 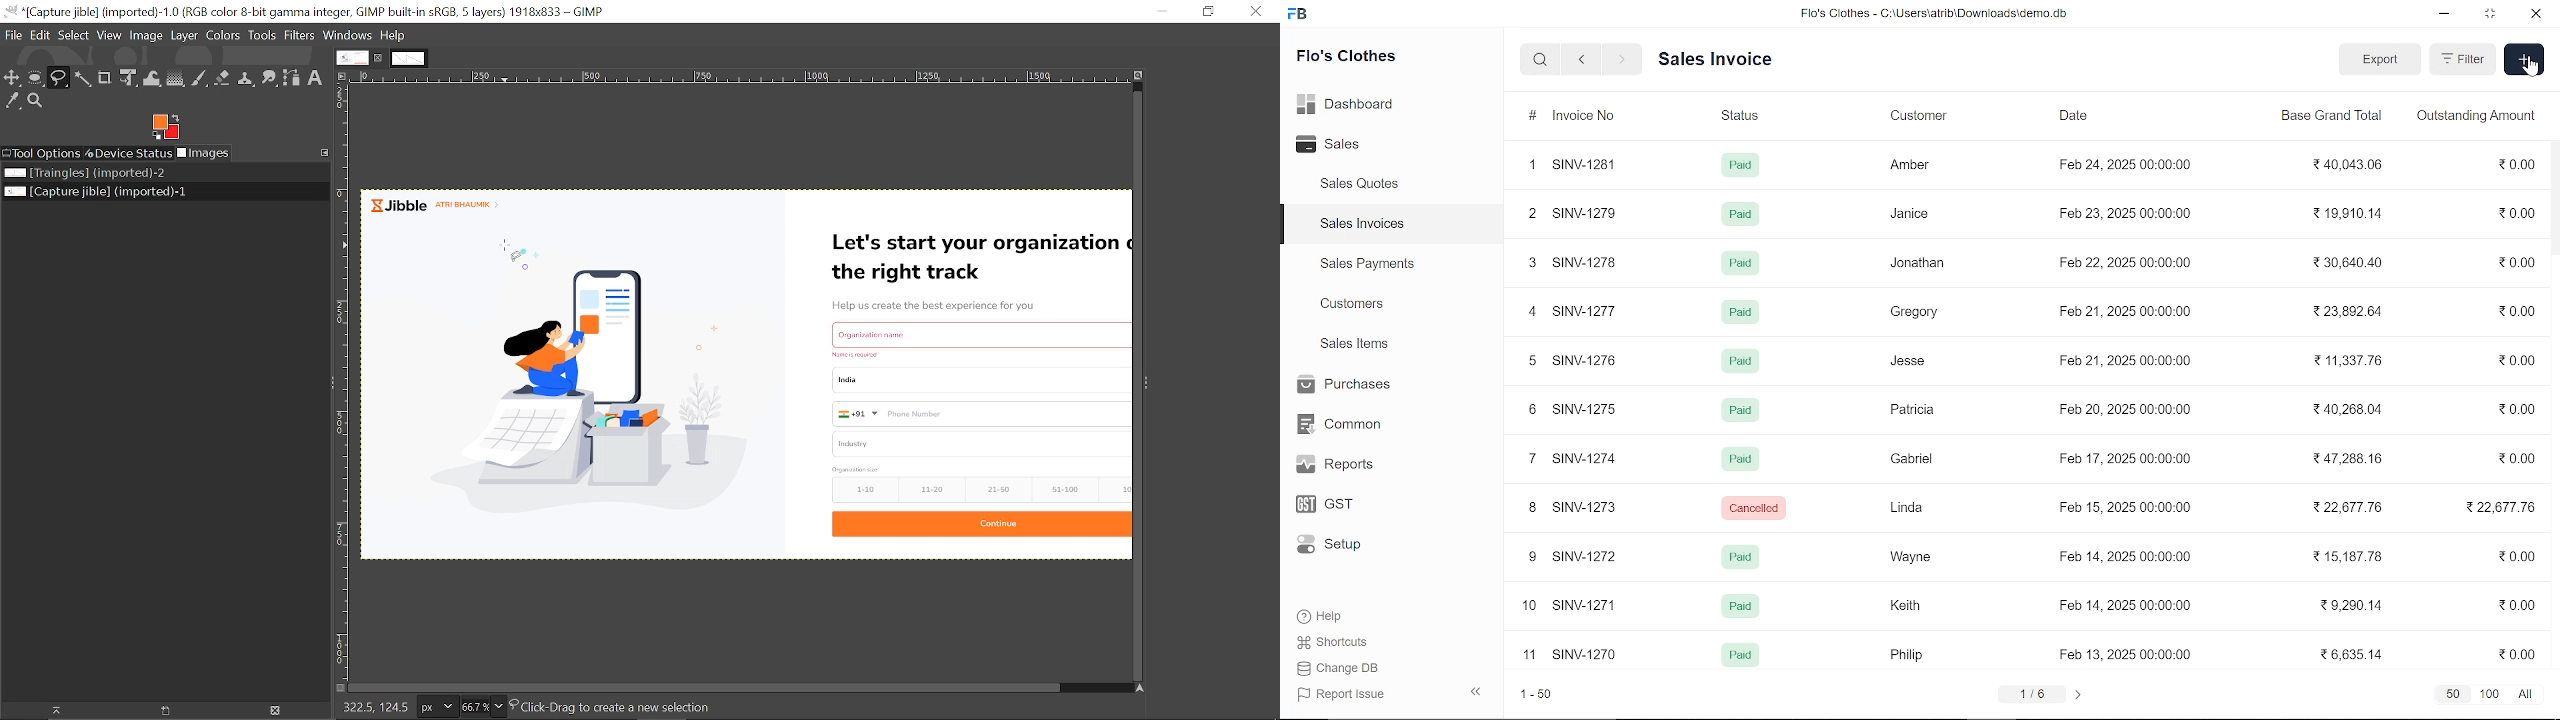 What do you see at coordinates (2033, 364) in the screenshot?
I see `5 SINV-1276 Pad Jesse Feb 21, 2025 00:00:00 11,337.76 ` at bounding box center [2033, 364].